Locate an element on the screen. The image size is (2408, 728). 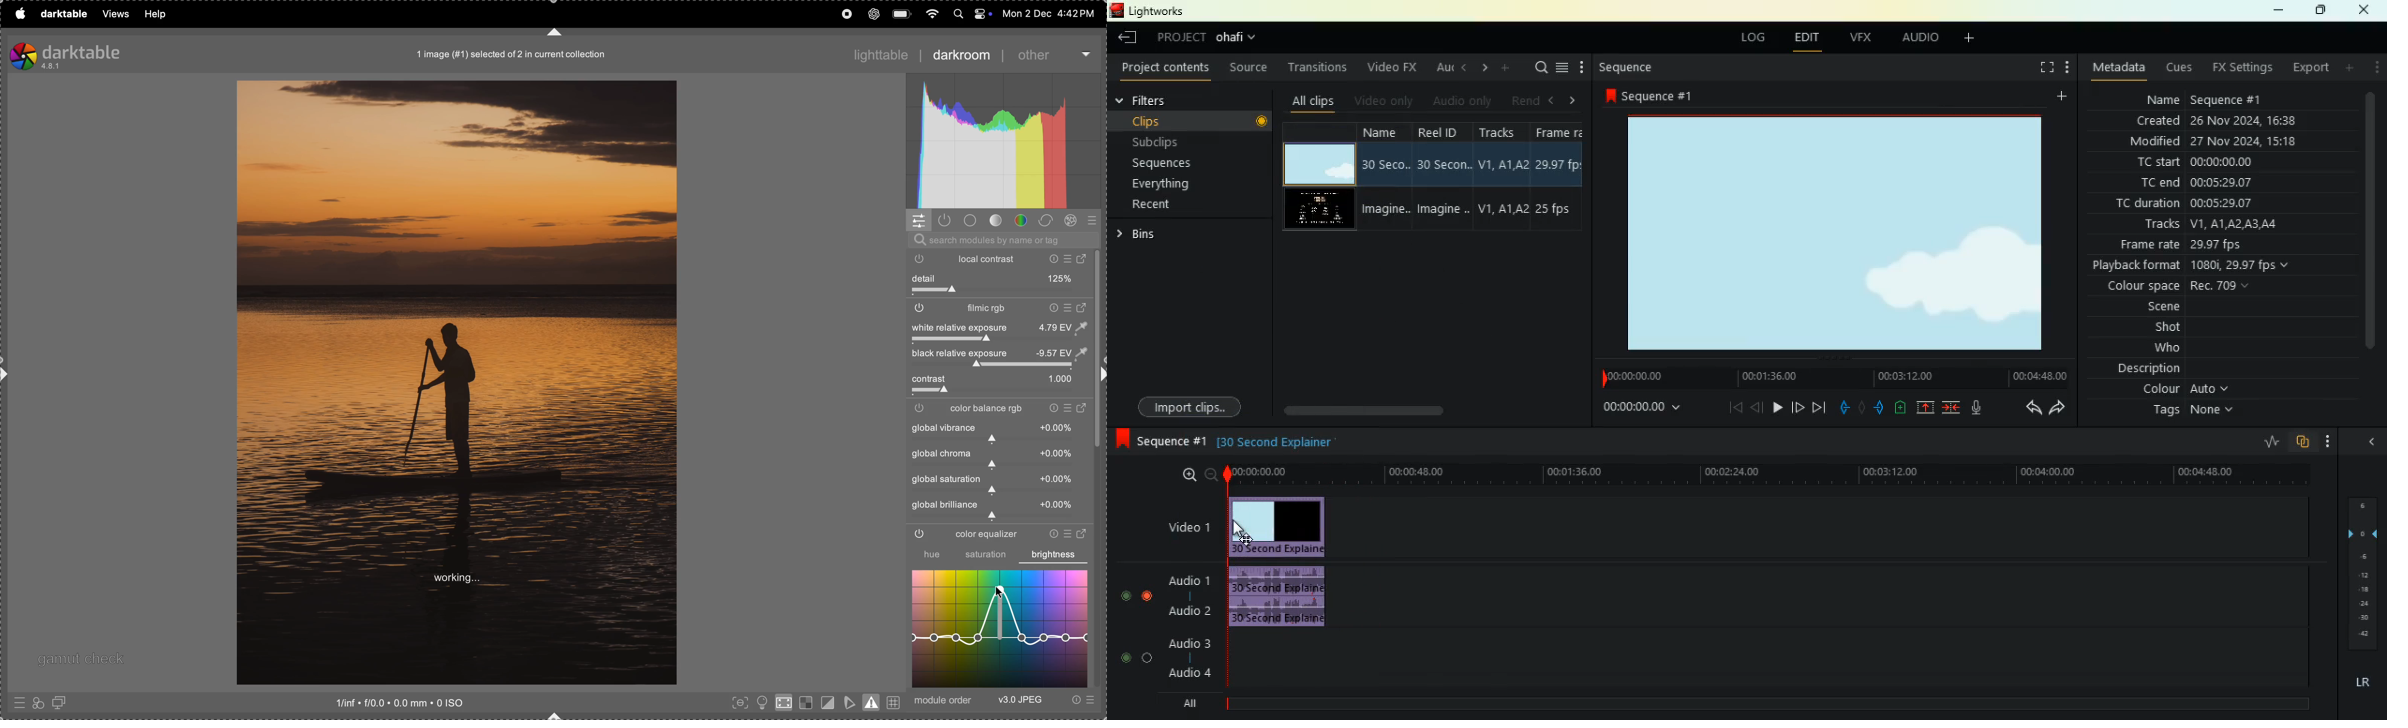
left is located at coordinates (1465, 66).